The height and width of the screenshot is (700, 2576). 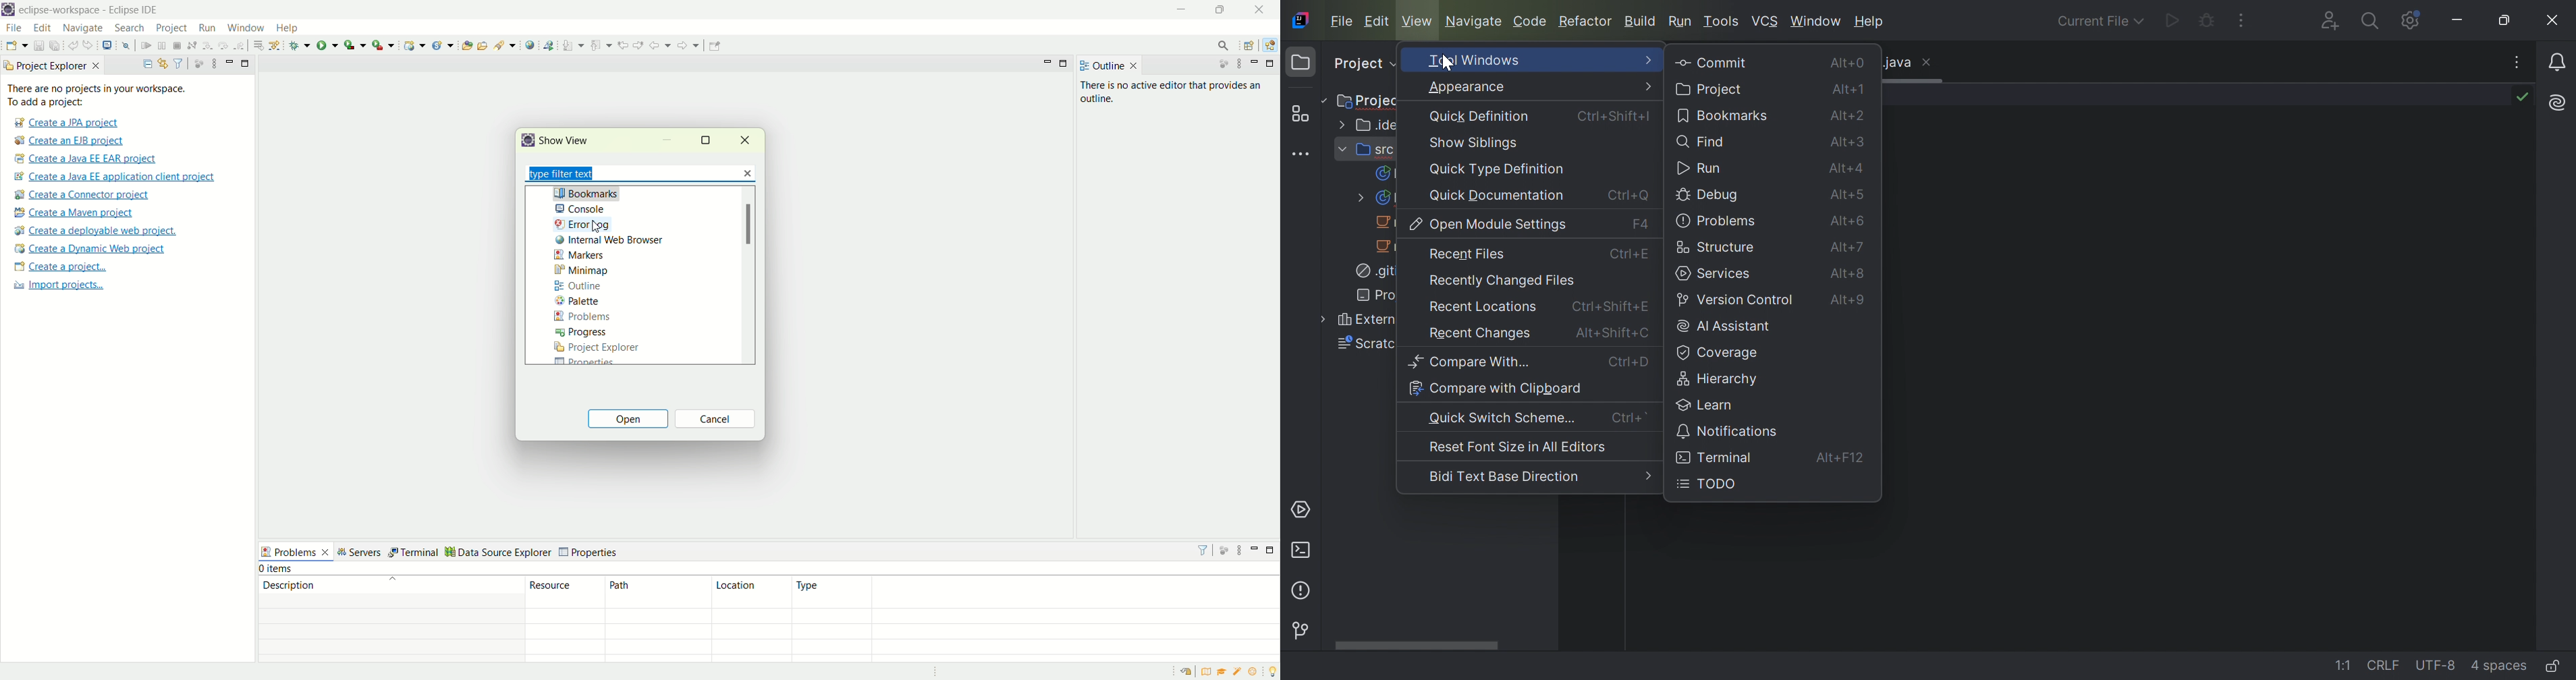 I want to click on eclipse-workspace-Eclipse-IDE, so click(x=95, y=13).